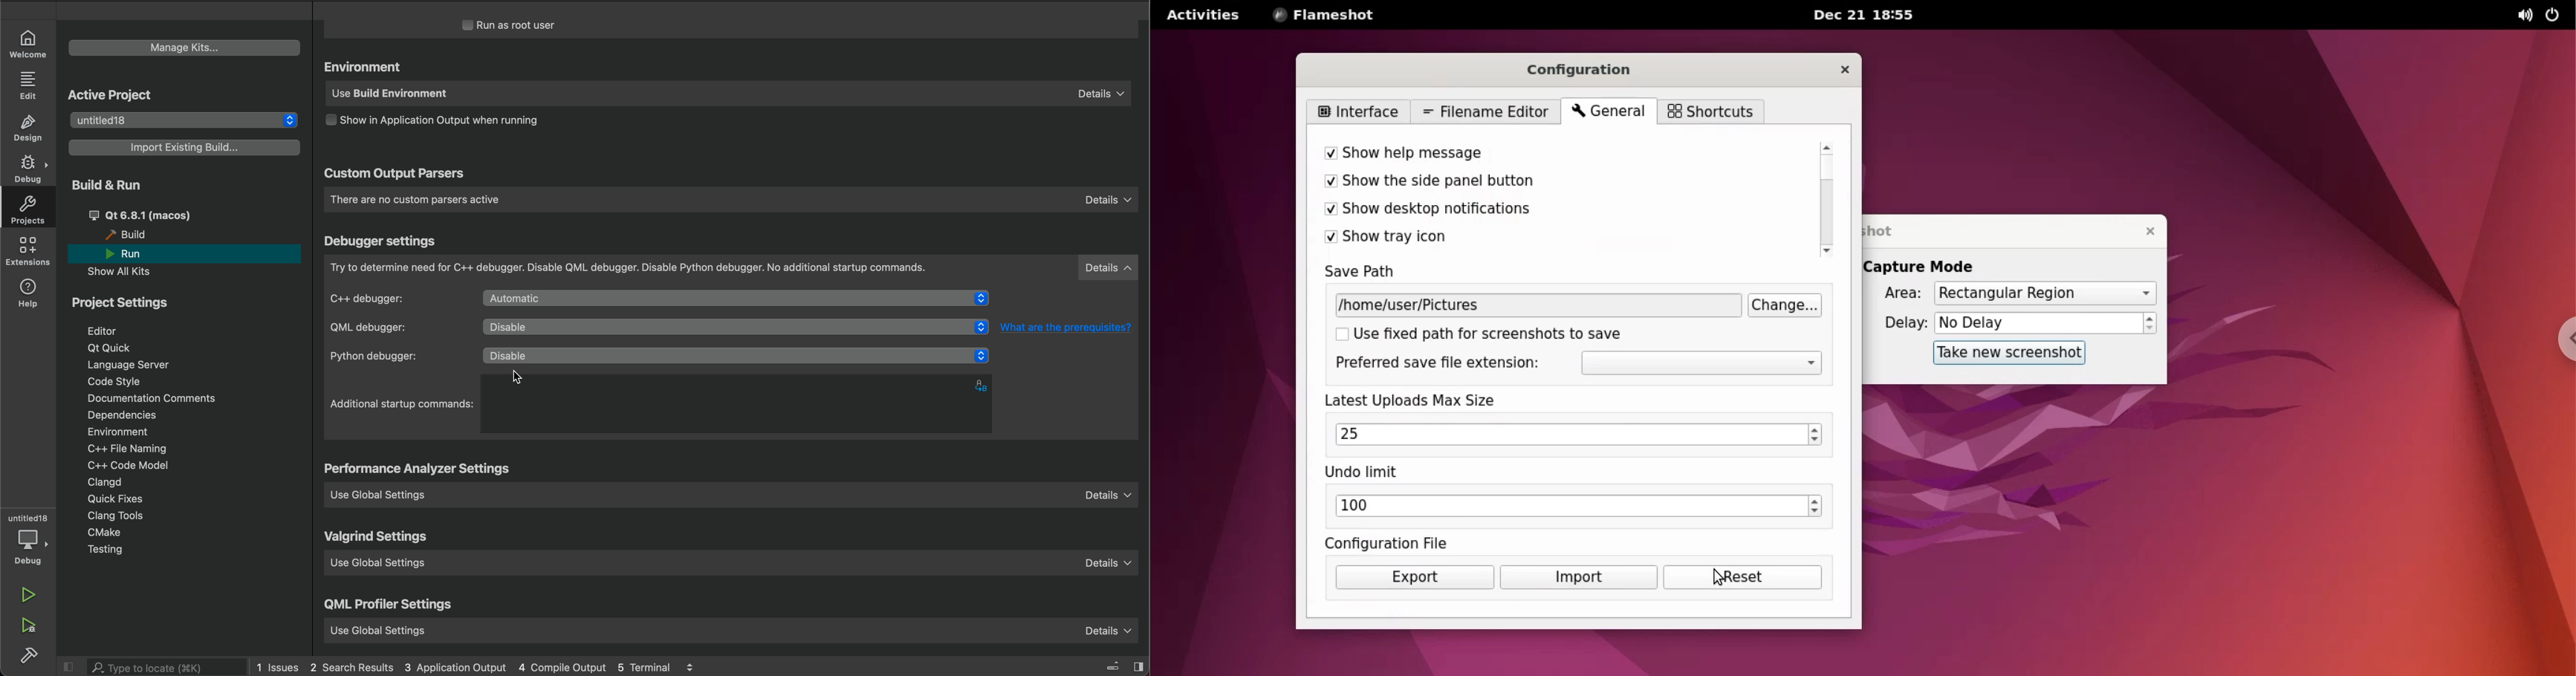 The image size is (2576, 700). What do you see at coordinates (390, 607) in the screenshot?
I see `qml ` at bounding box center [390, 607].